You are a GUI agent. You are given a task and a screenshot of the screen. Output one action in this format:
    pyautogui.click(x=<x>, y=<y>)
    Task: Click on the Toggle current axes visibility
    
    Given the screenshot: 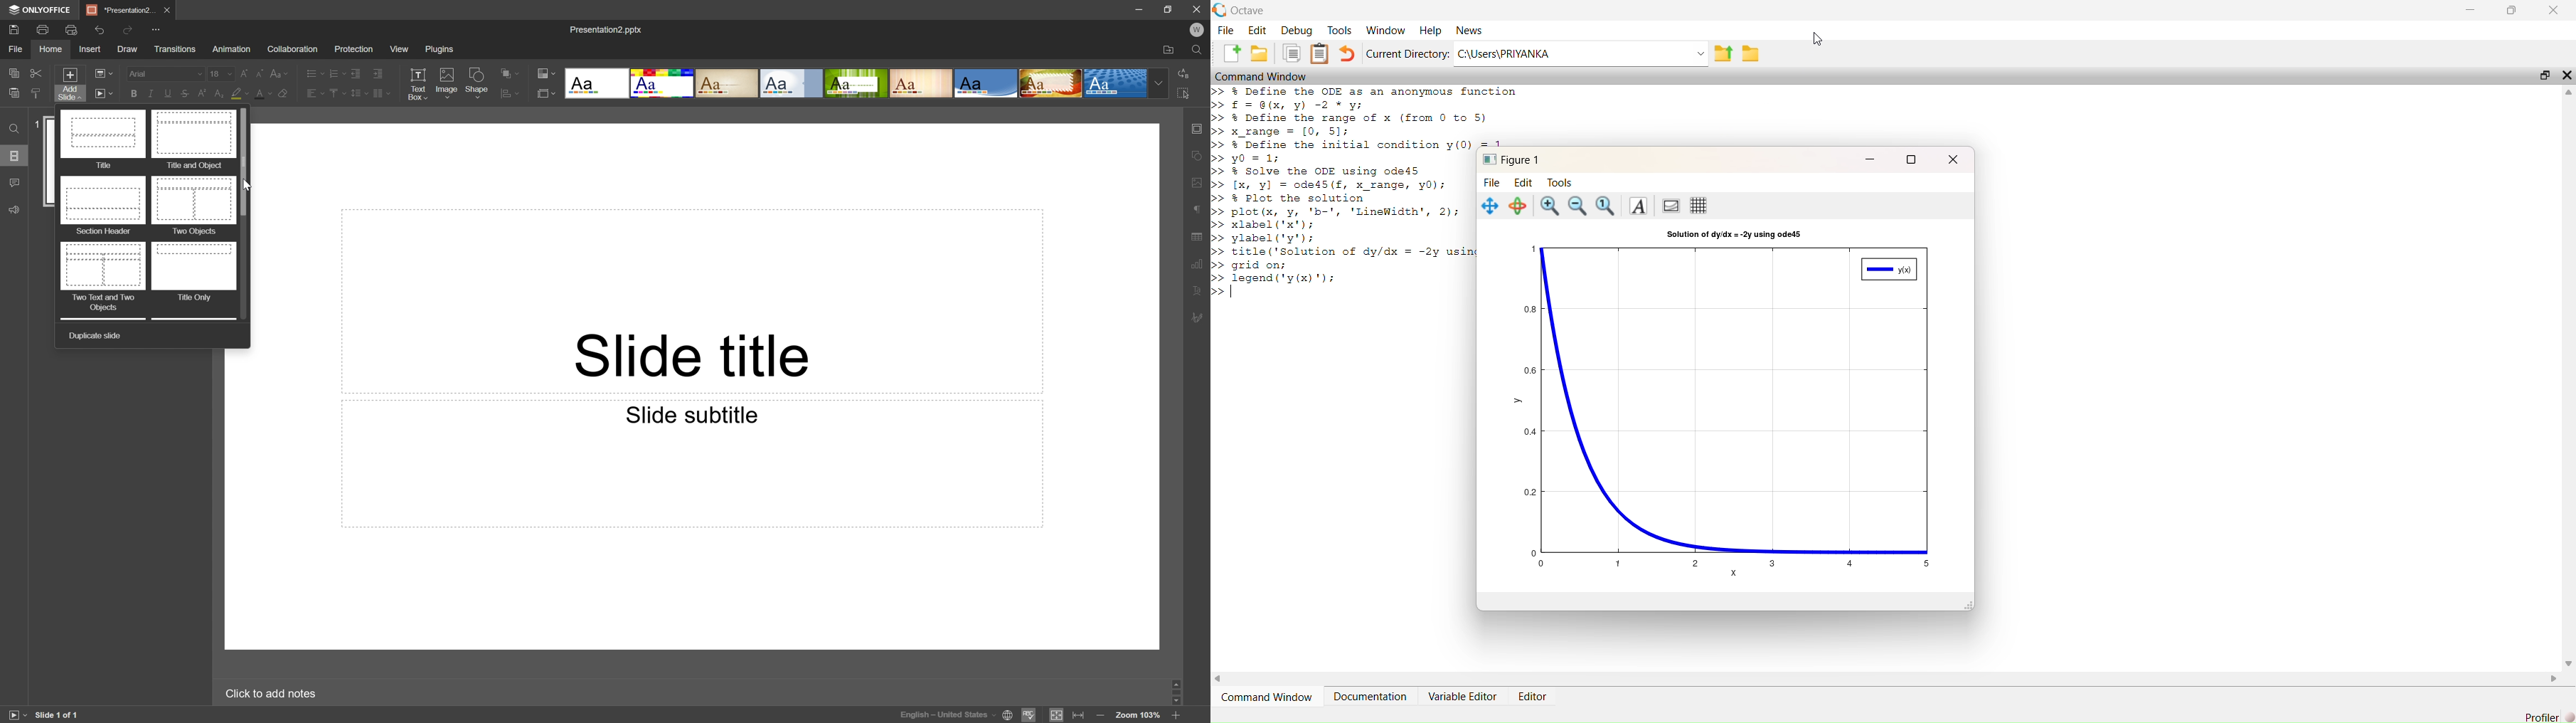 What is the action you would take?
    pyautogui.click(x=1671, y=204)
    